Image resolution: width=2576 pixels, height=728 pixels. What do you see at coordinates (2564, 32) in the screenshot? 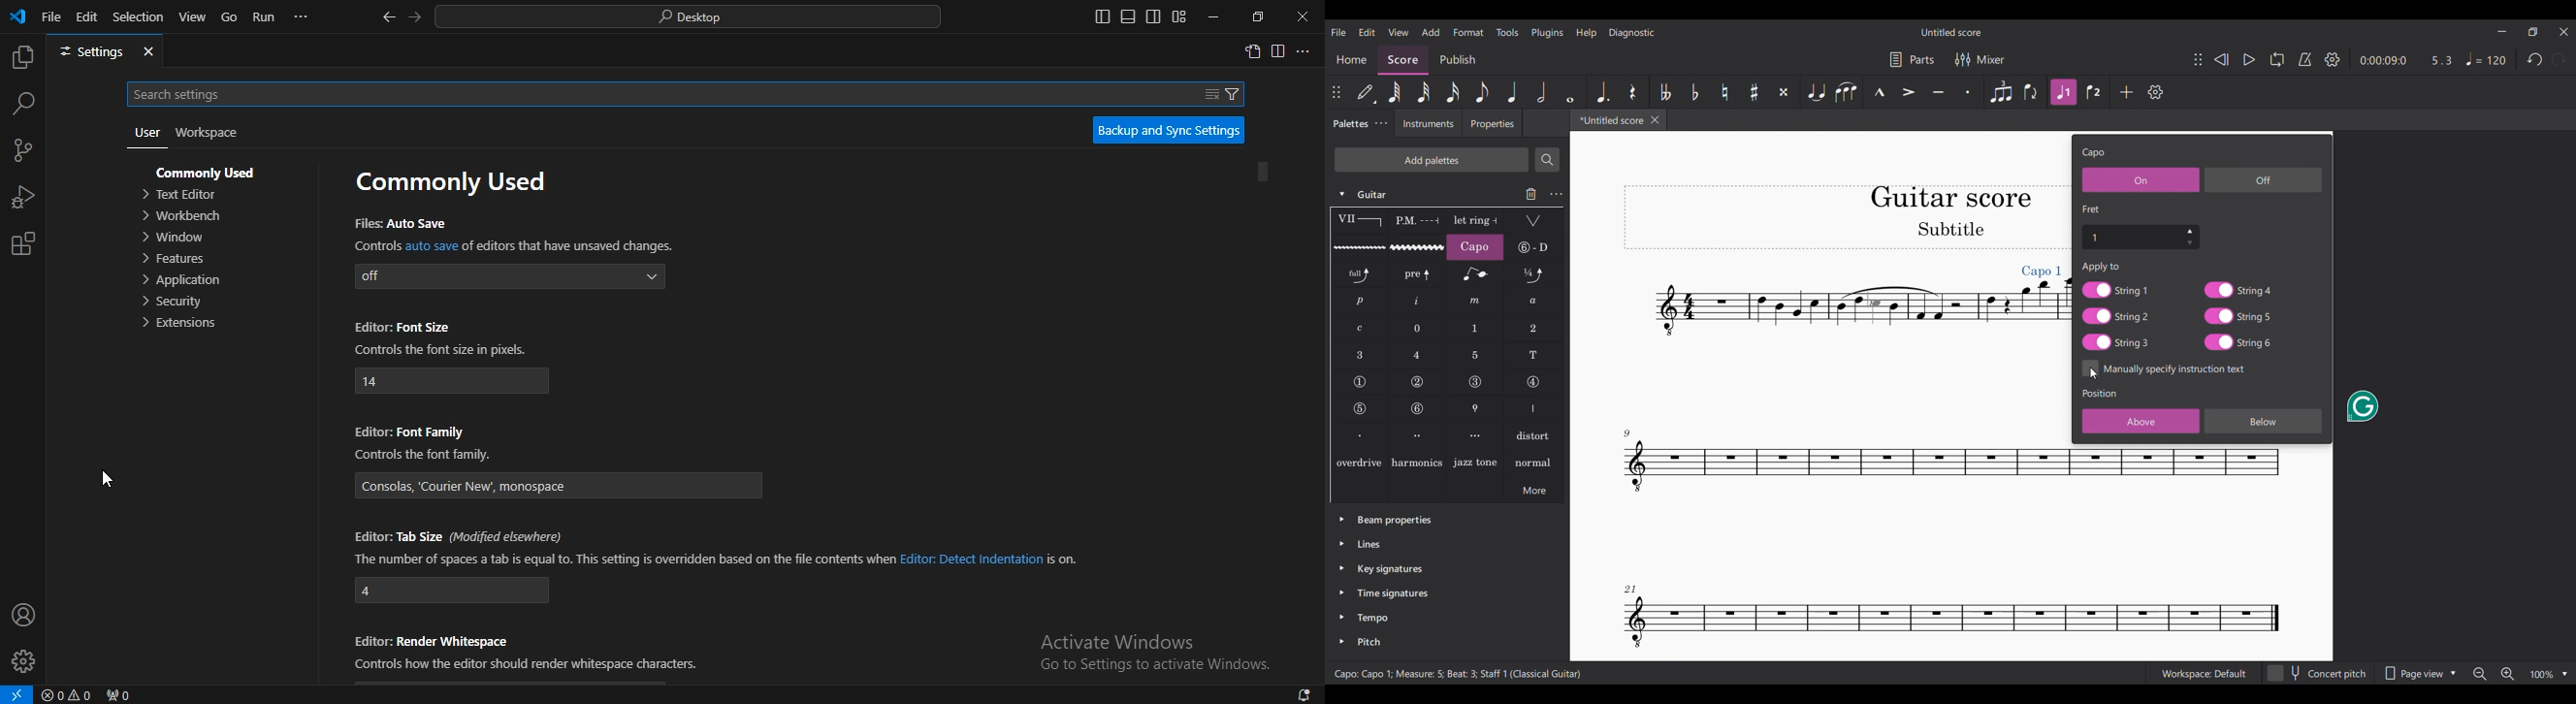
I see `Close interface` at bounding box center [2564, 32].